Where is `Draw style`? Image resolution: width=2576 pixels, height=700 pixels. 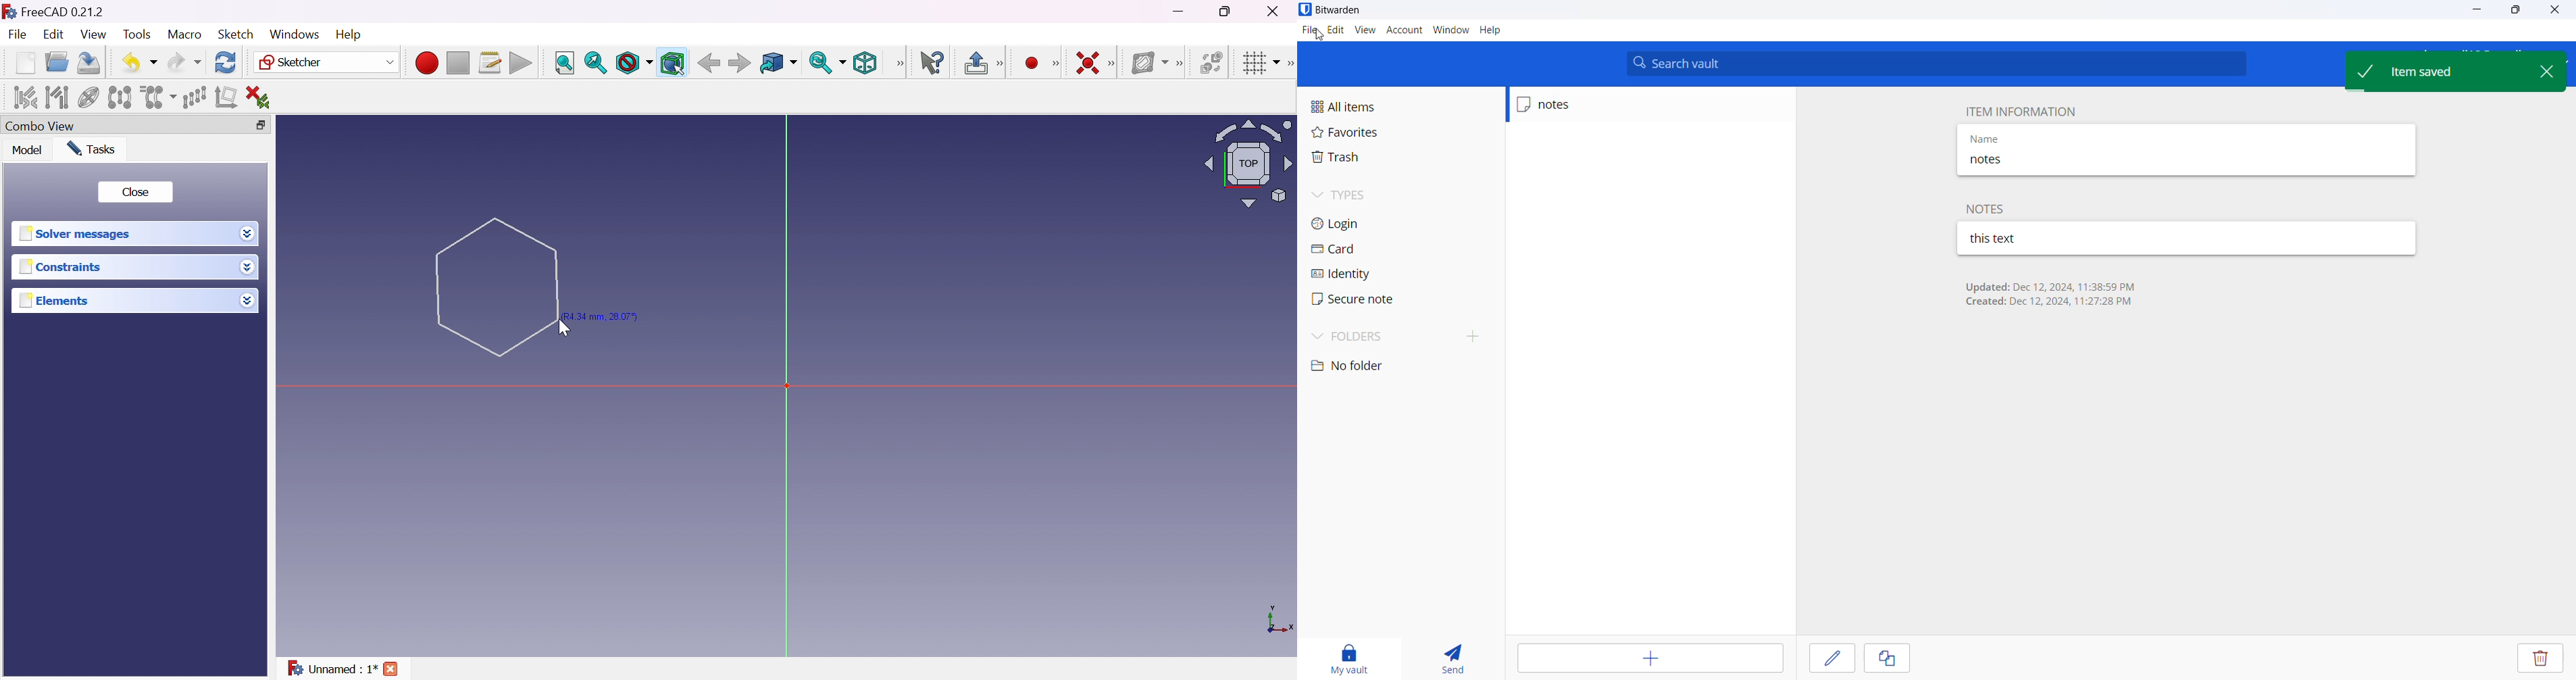
Draw style is located at coordinates (633, 63).